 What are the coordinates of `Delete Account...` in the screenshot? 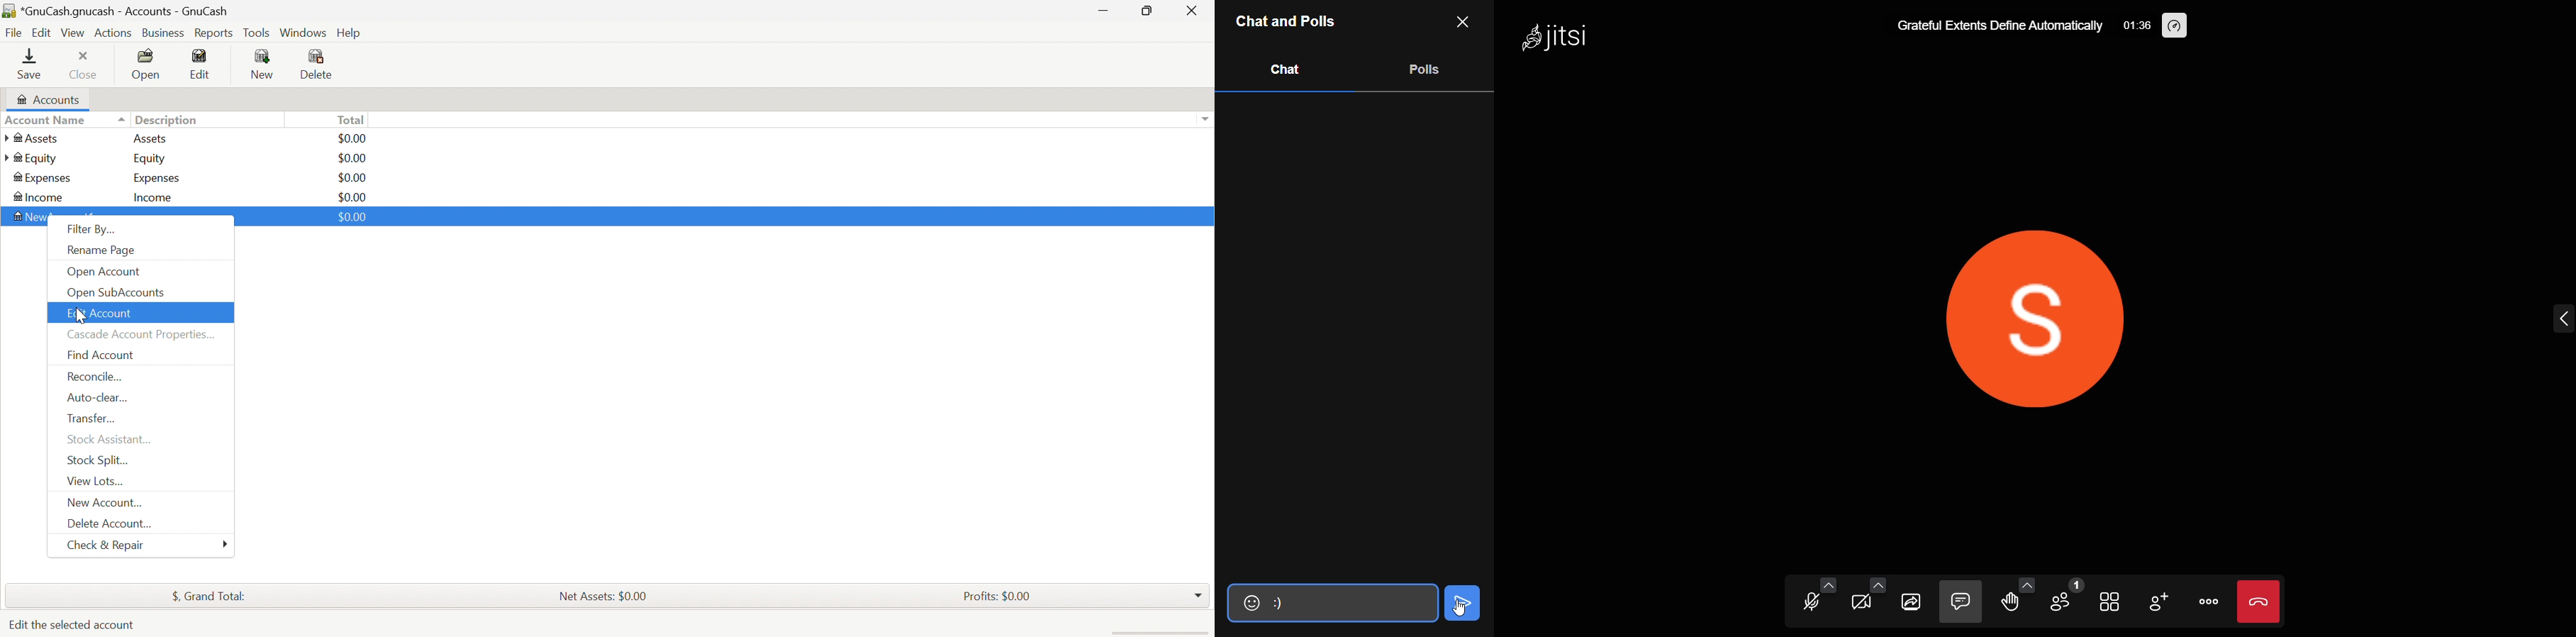 It's located at (109, 523).